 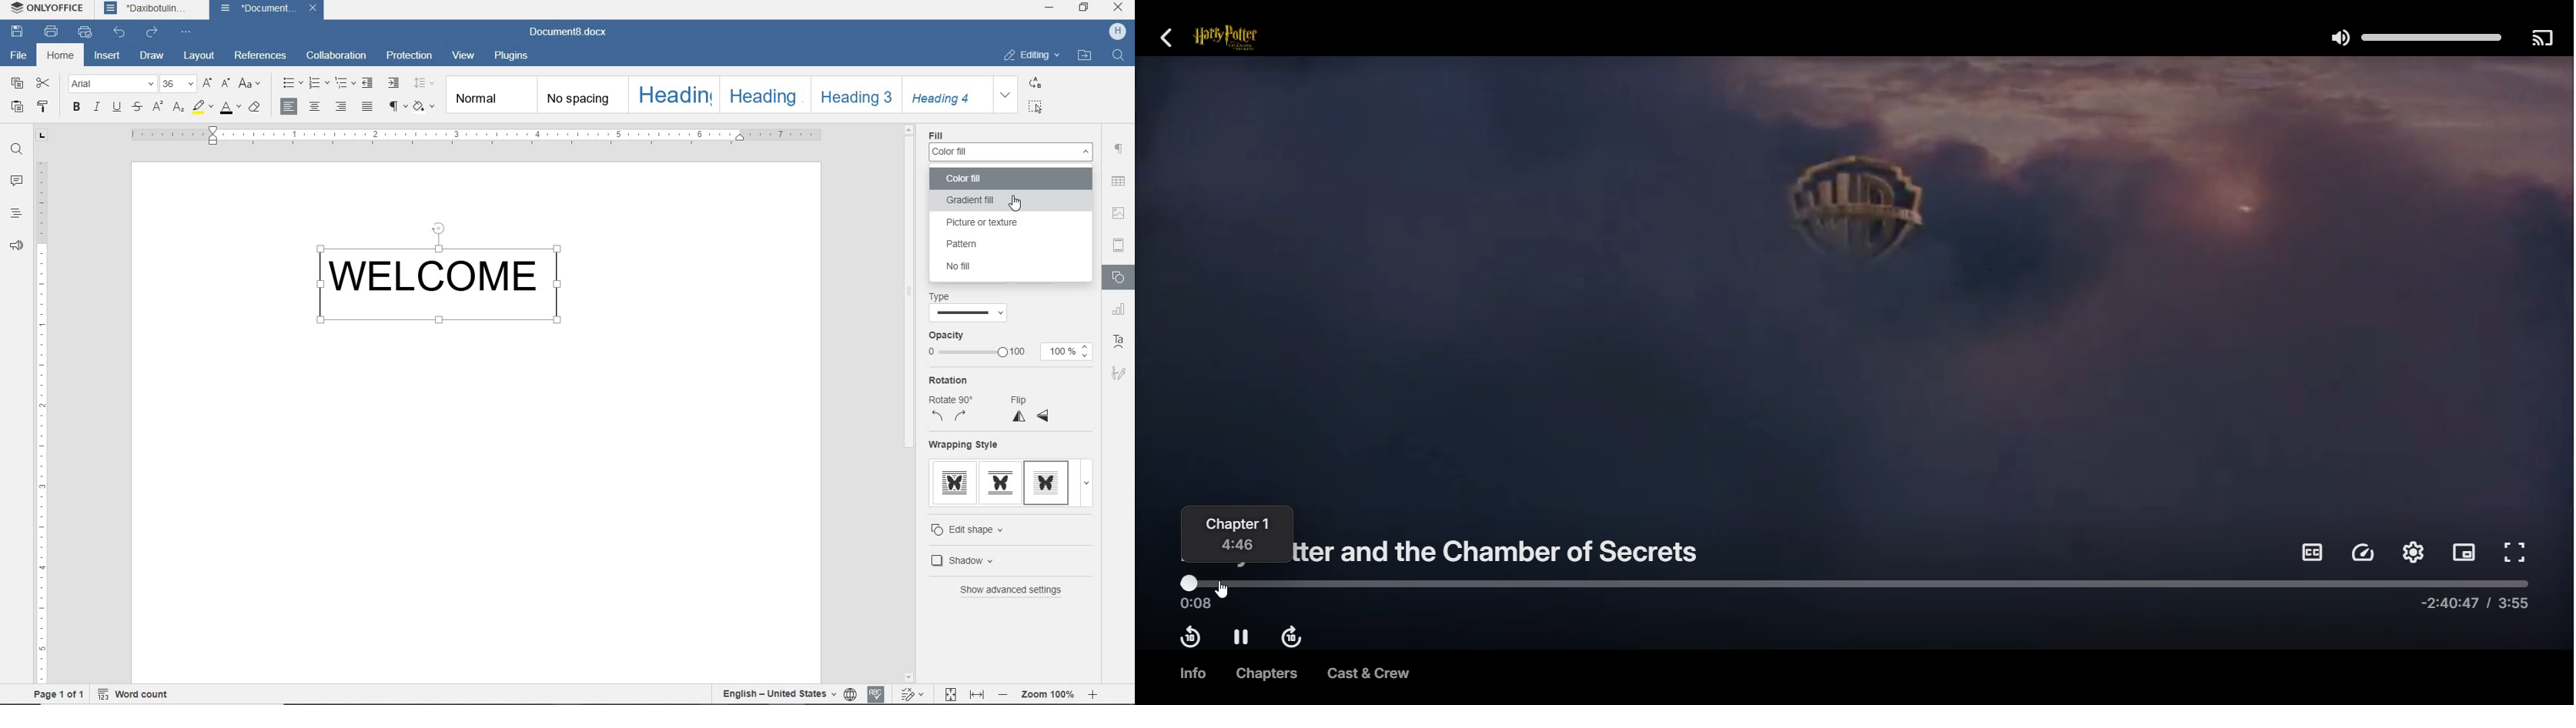 I want to click on gradient fill, so click(x=1007, y=201).